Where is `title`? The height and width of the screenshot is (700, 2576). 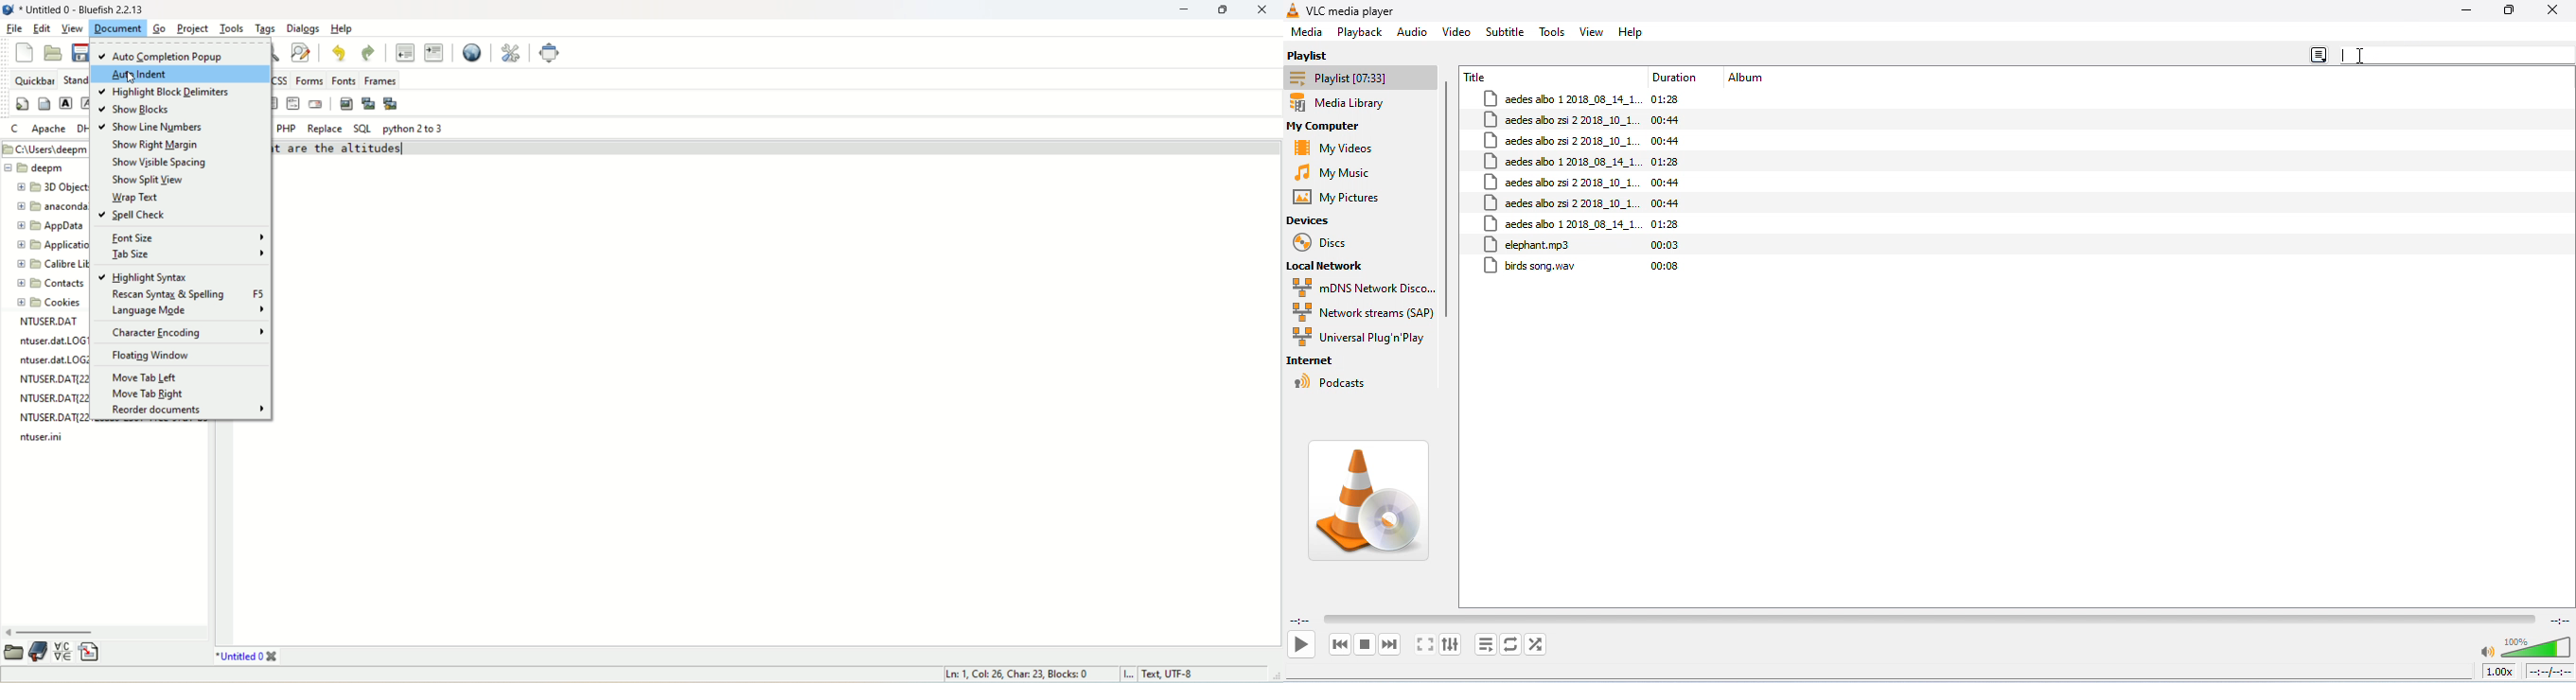 title is located at coordinates (245, 658).